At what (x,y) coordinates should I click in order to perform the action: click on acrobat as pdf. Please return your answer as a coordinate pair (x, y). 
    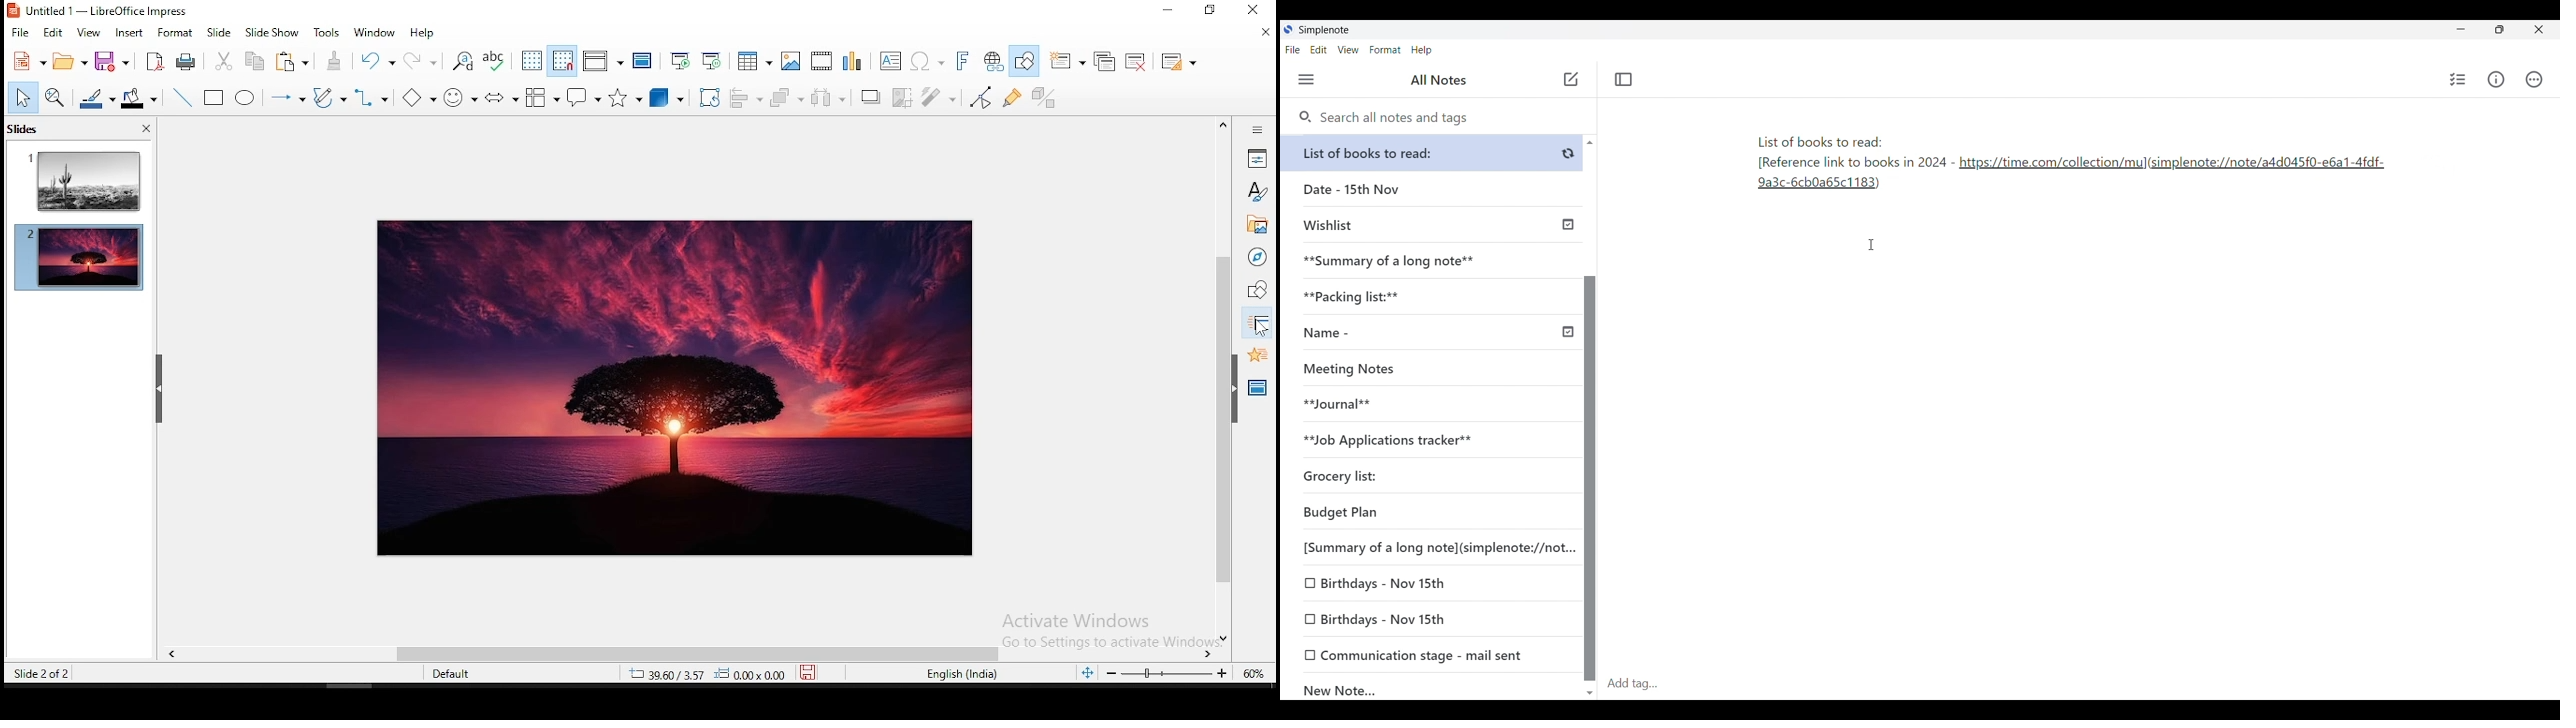
    Looking at the image, I should click on (153, 61).